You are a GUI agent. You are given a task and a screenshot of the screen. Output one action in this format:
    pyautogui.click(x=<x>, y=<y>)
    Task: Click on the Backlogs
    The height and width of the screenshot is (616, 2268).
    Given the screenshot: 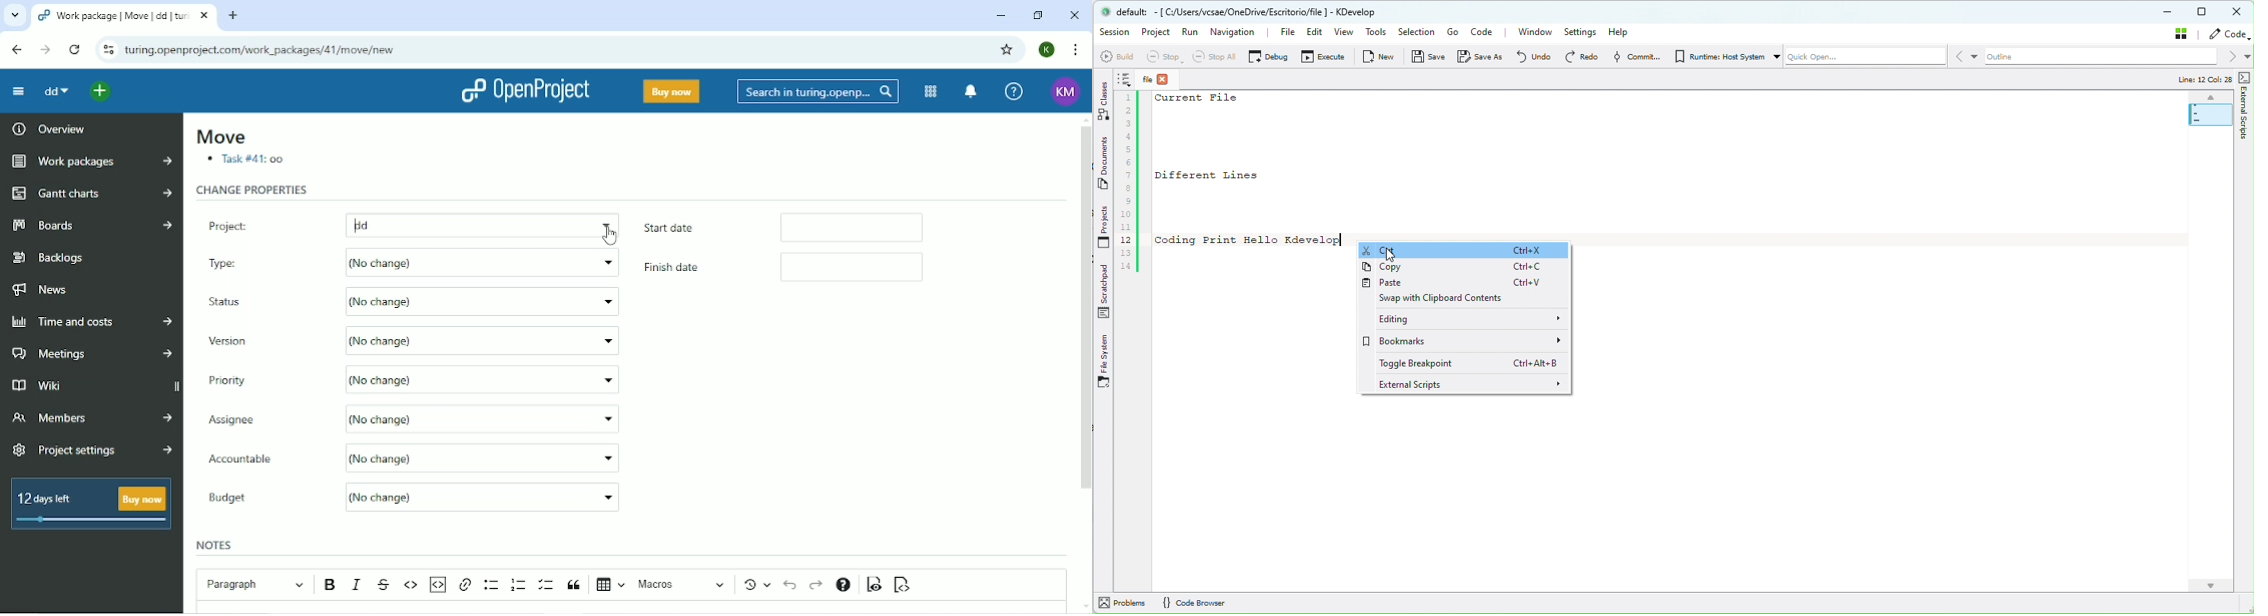 What is the action you would take?
    pyautogui.click(x=50, y=258)
    